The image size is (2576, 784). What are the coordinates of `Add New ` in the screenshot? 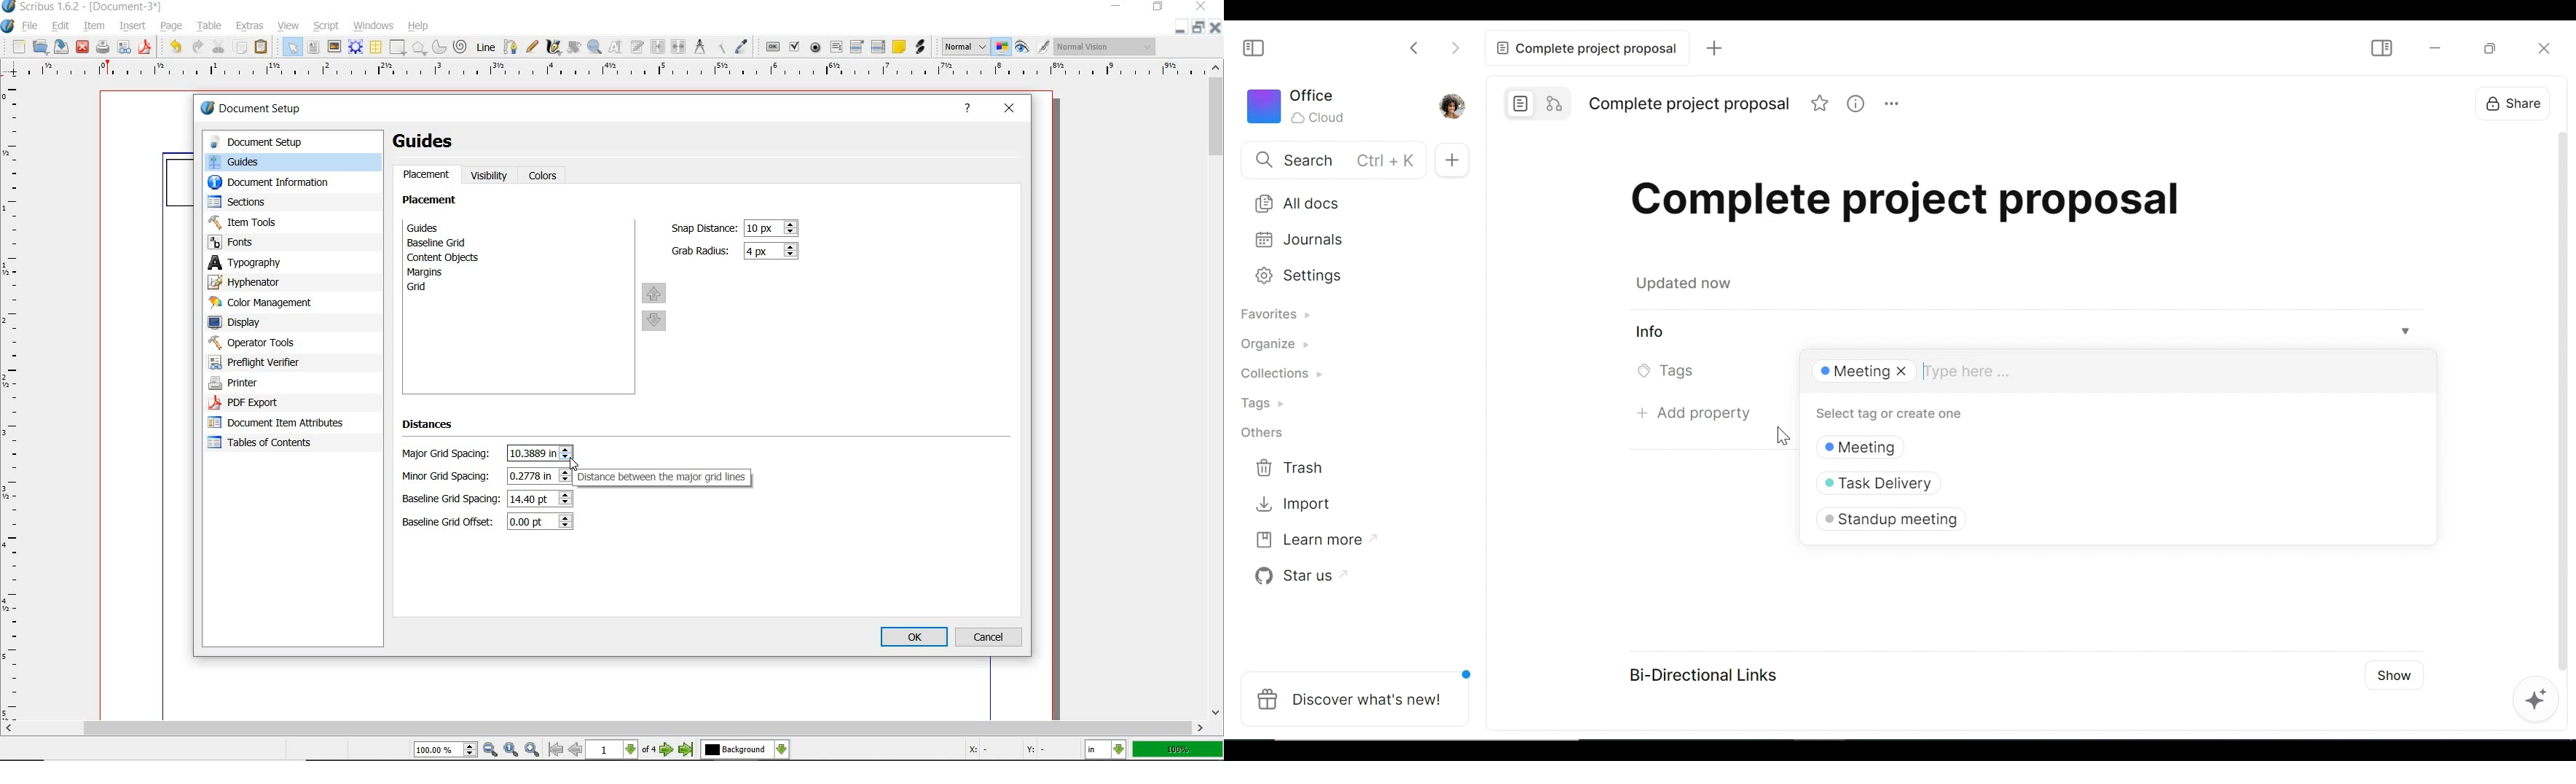 It's located at (1455, 159).